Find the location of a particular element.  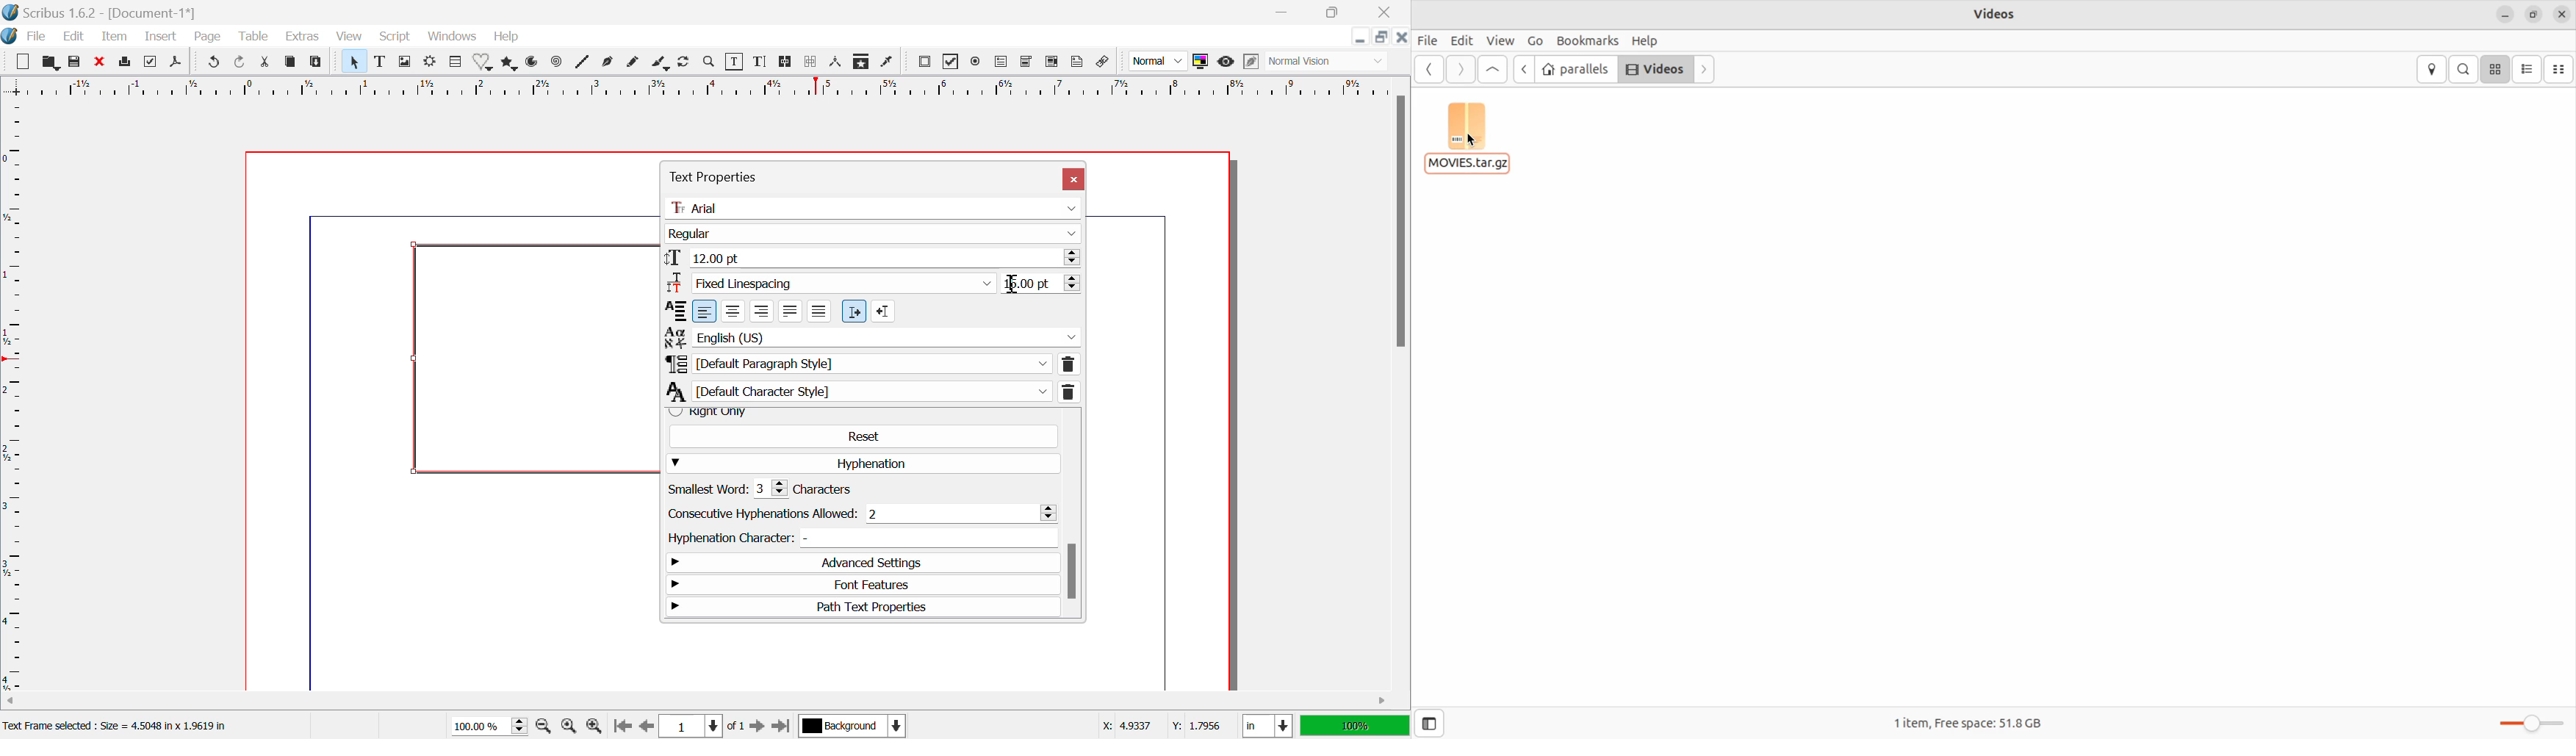

vidoes is located at coordinates (1997, 14).